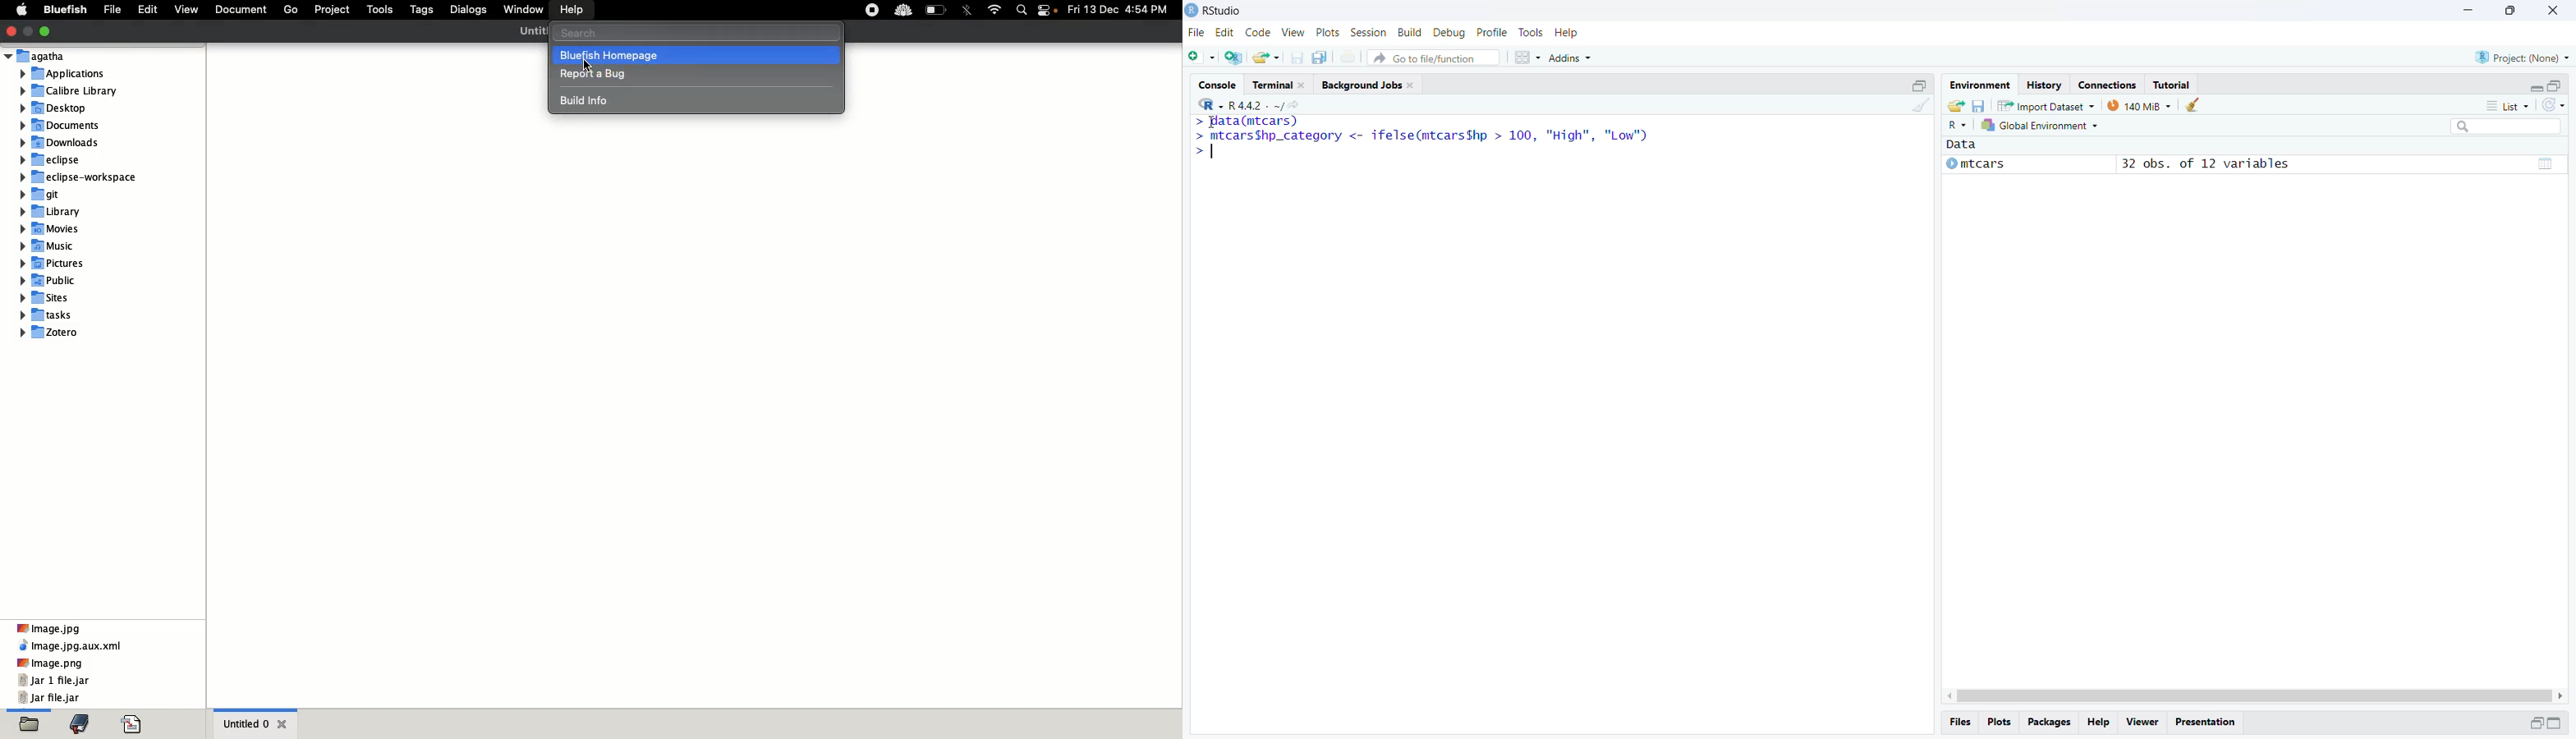 This screenshot has height=756, width=2576. Describe the element at coordinates (1921, 84) in the screenshot. I see `Maximize` at that location.